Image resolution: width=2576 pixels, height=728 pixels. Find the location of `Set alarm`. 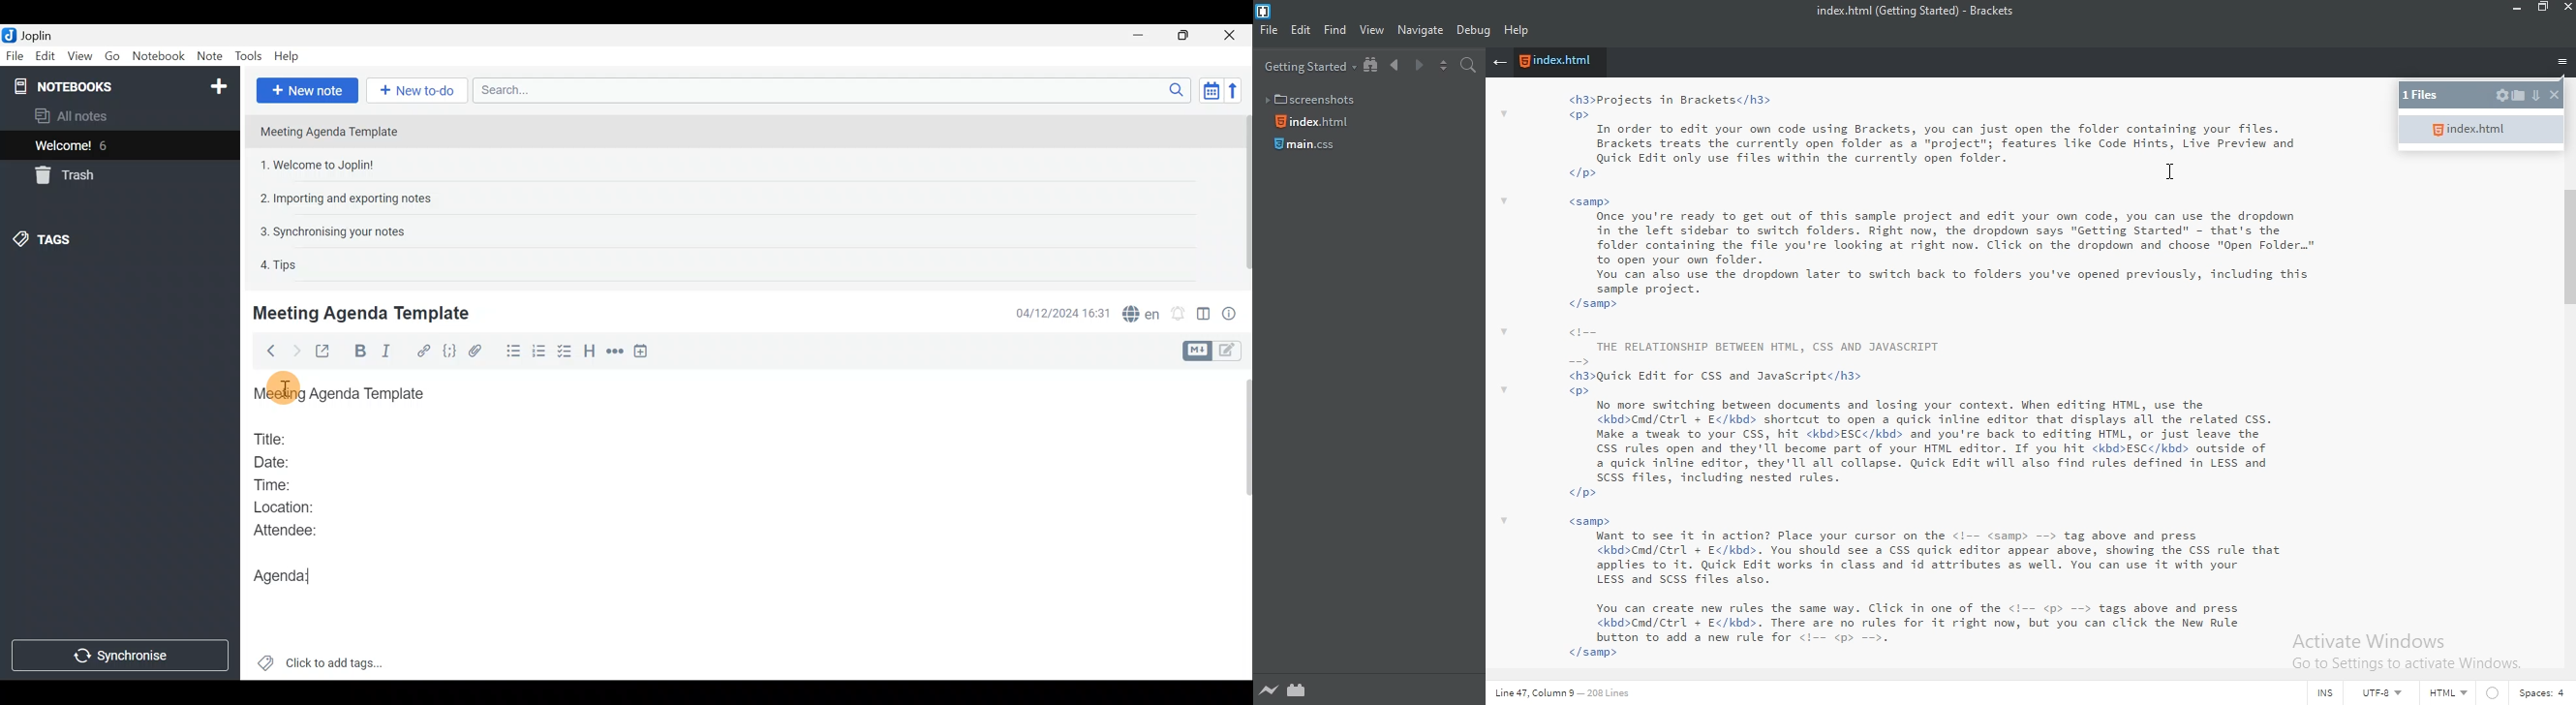

Set alarm is located at coordinates (1180, 313).